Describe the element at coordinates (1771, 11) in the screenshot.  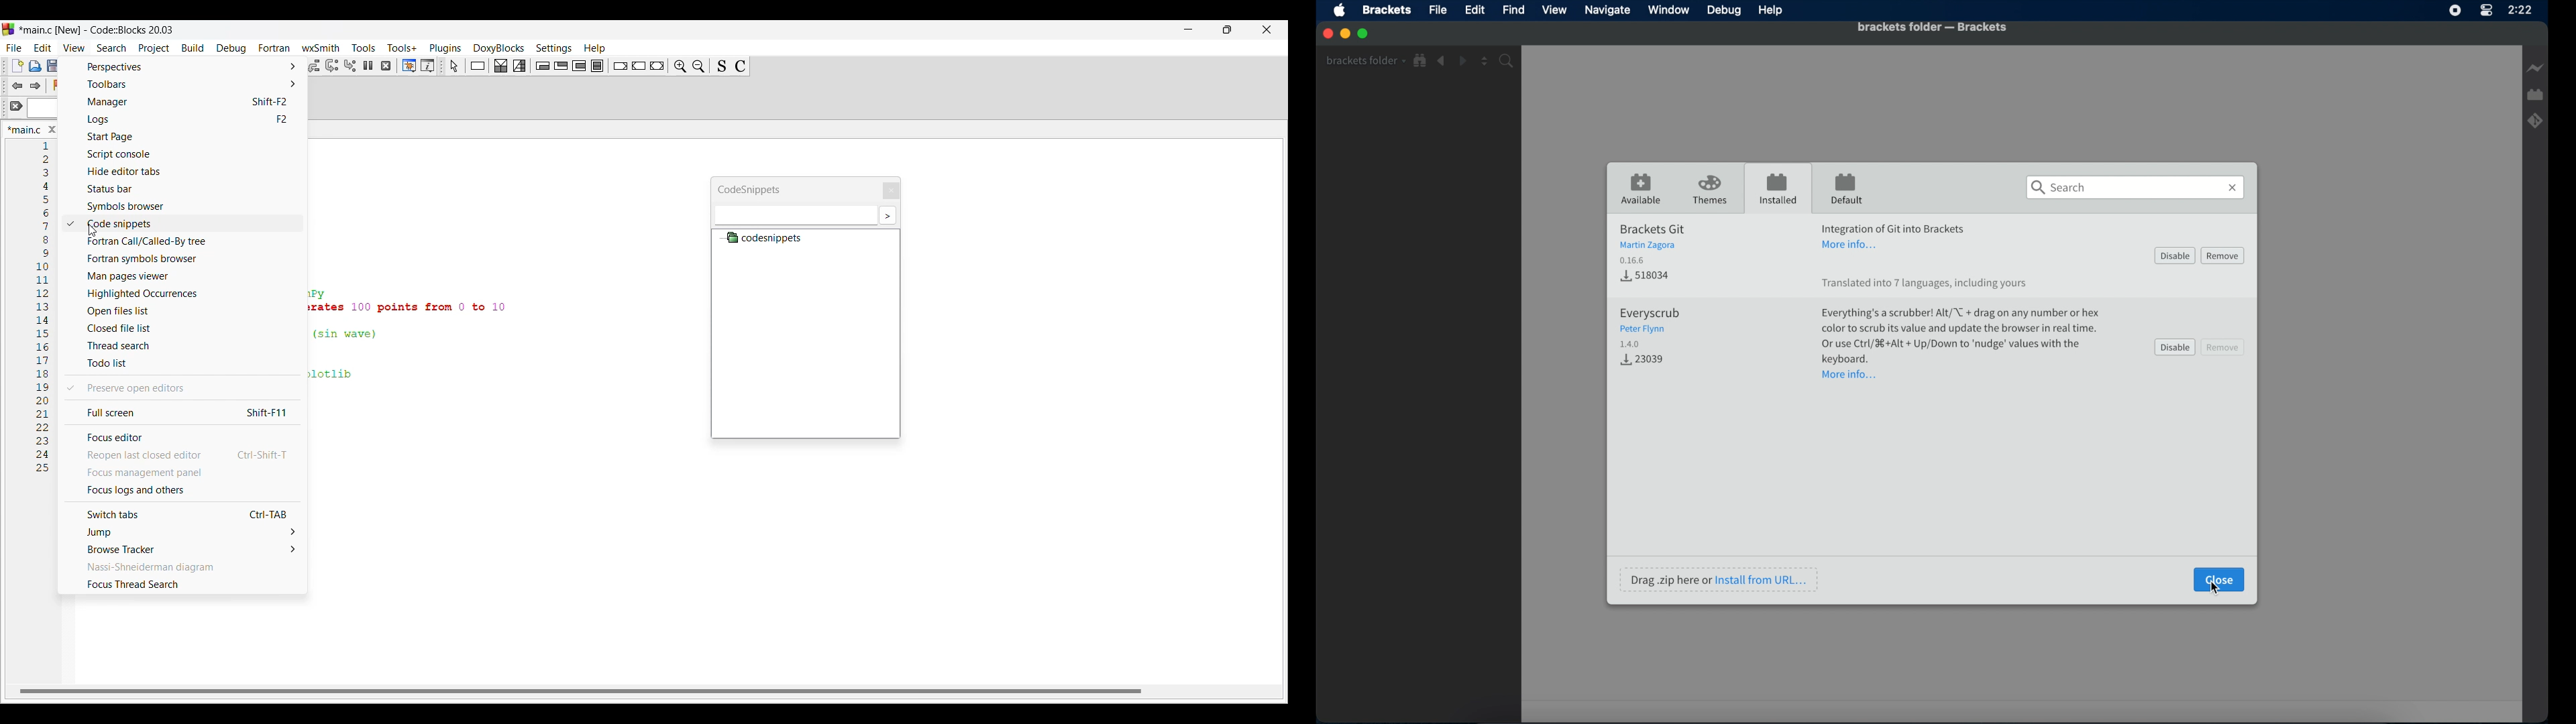
I see `help` at that location.